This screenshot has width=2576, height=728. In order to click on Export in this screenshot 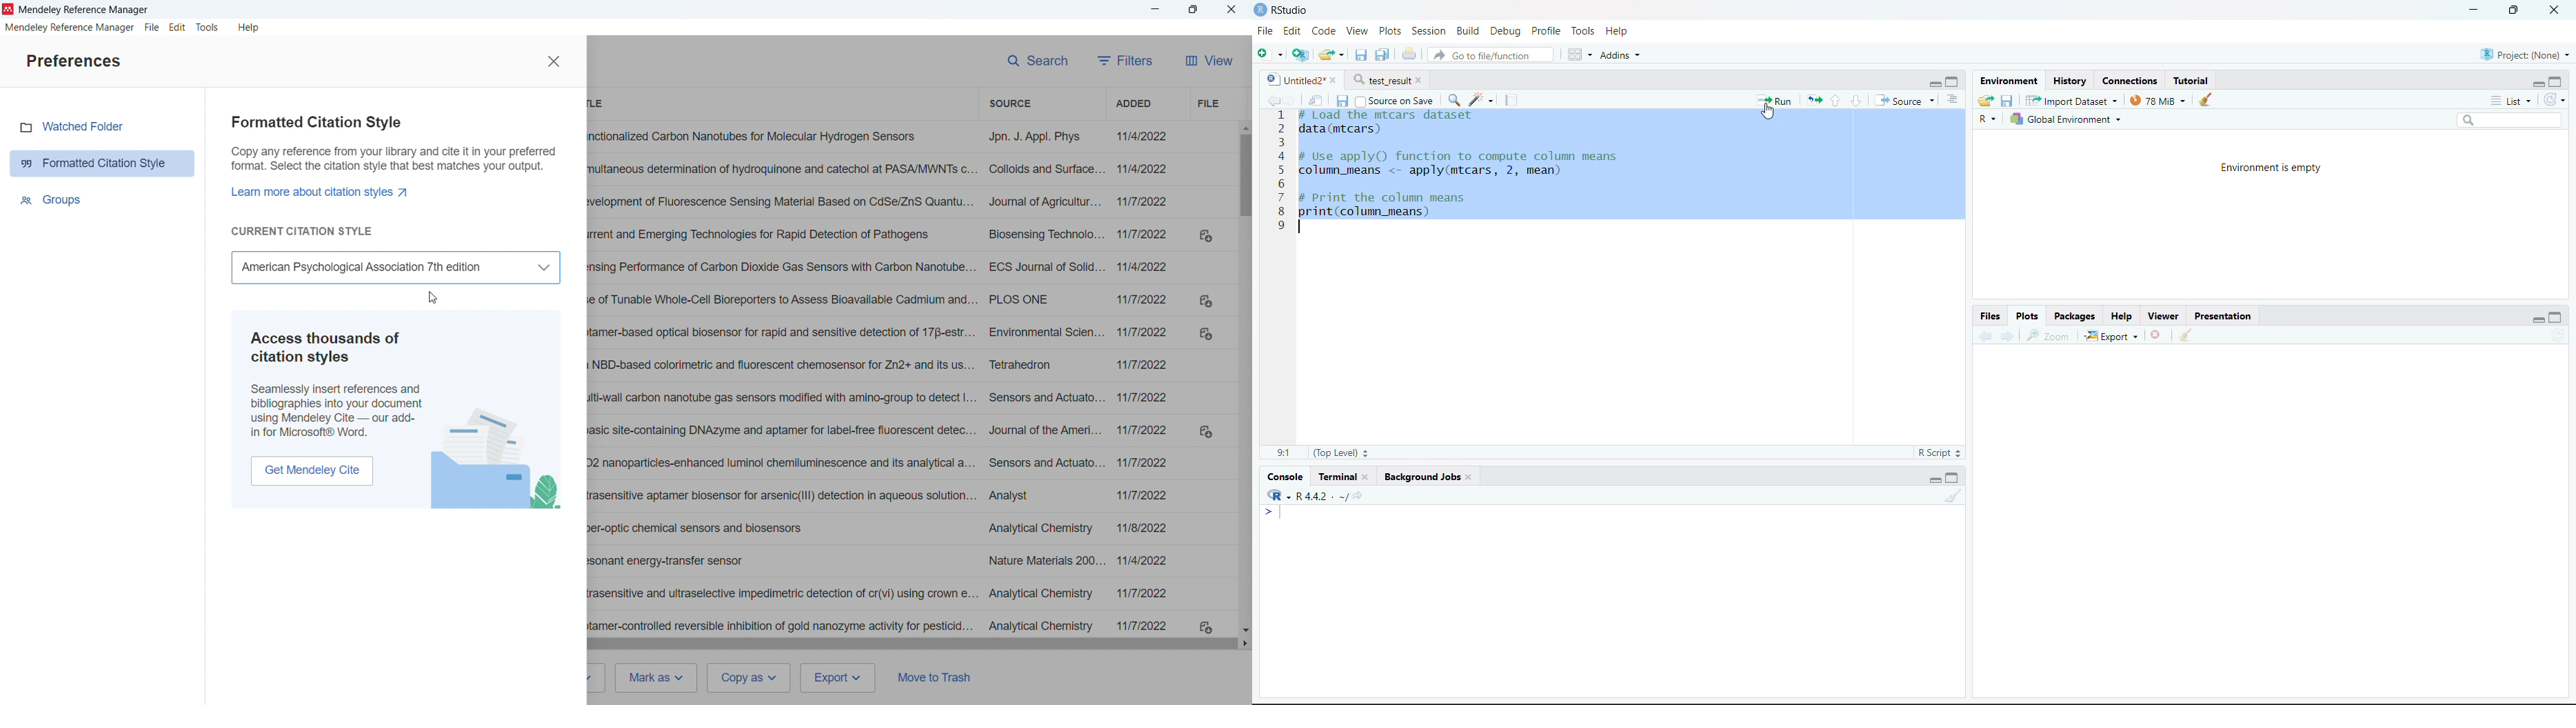, I will do `click(2113, 334)`.